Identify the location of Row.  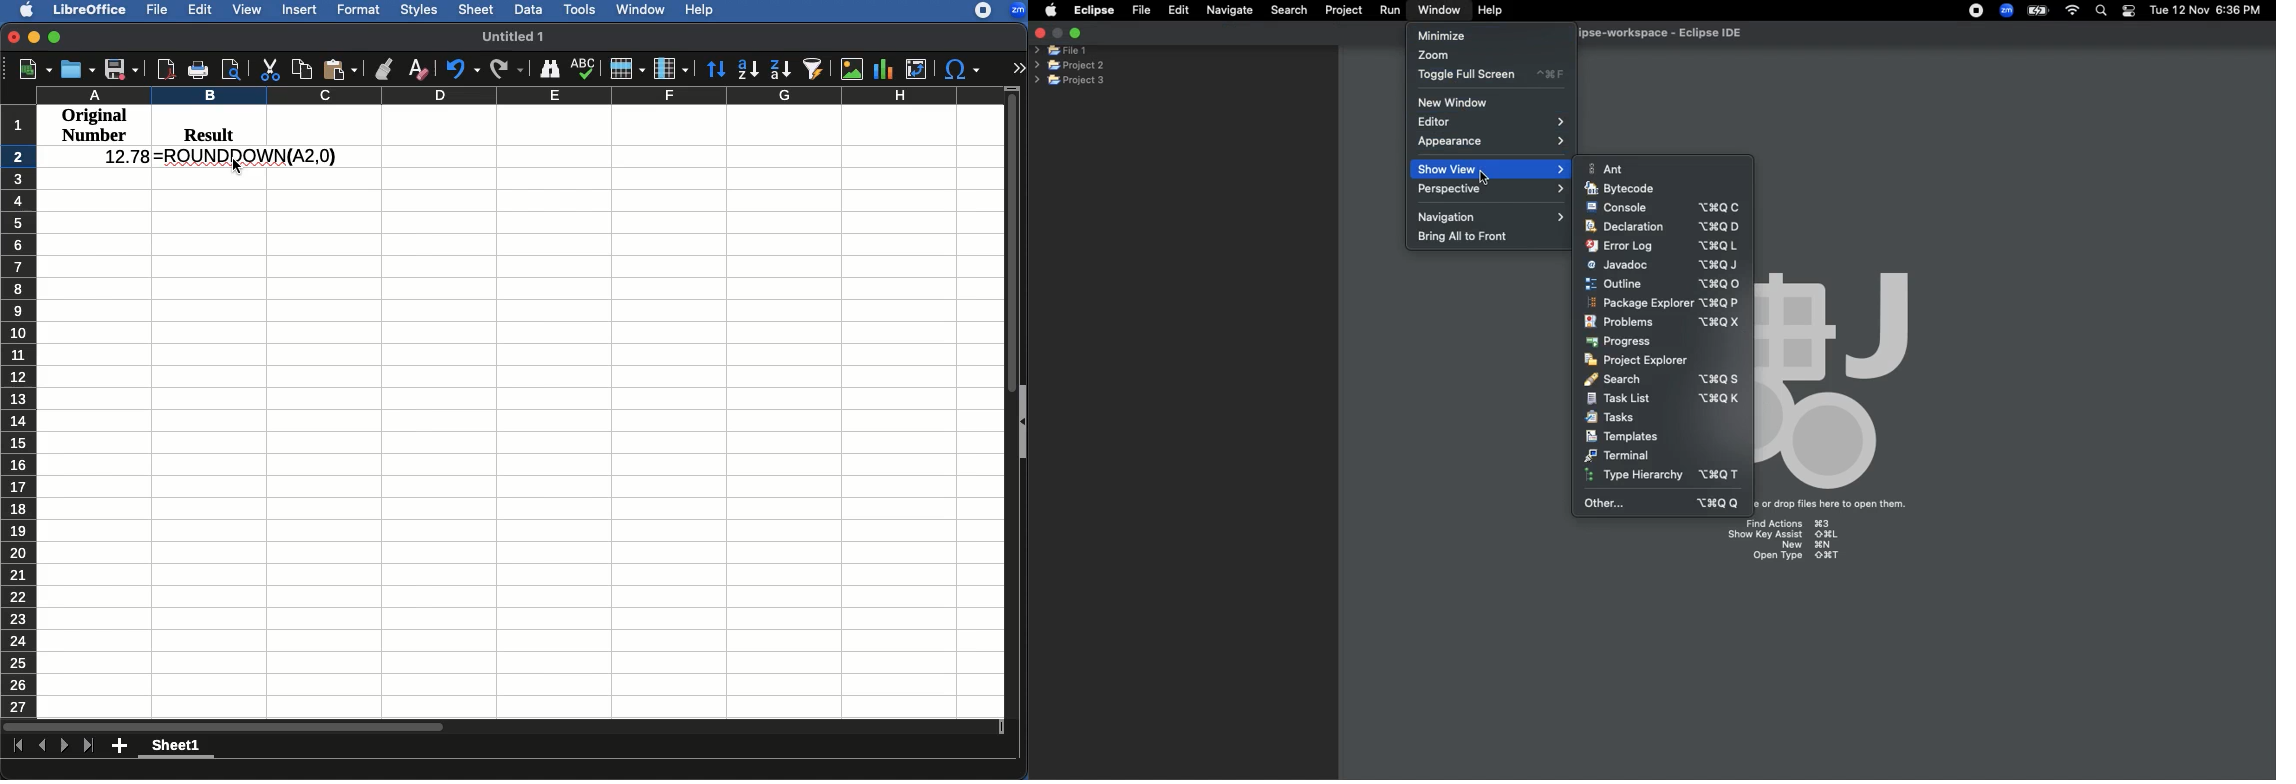
(627, 69).